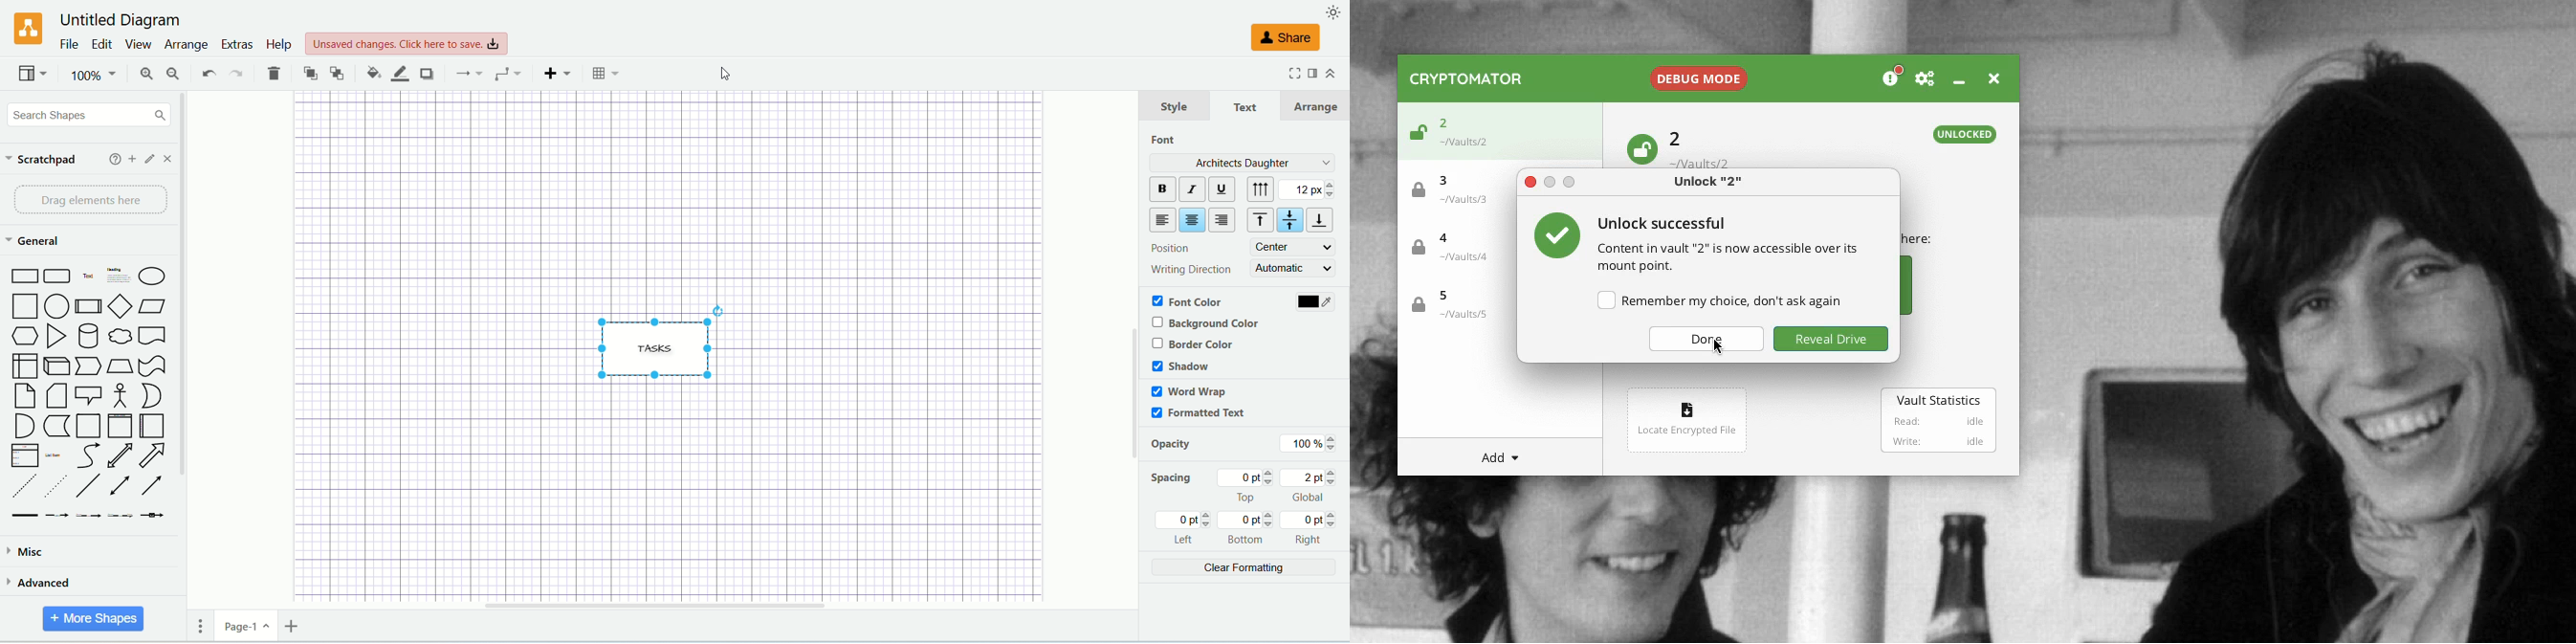  What do you see at coordinates (153, 455) in the screenshot?
I see `Arrow` at bounding box center [153, 455].